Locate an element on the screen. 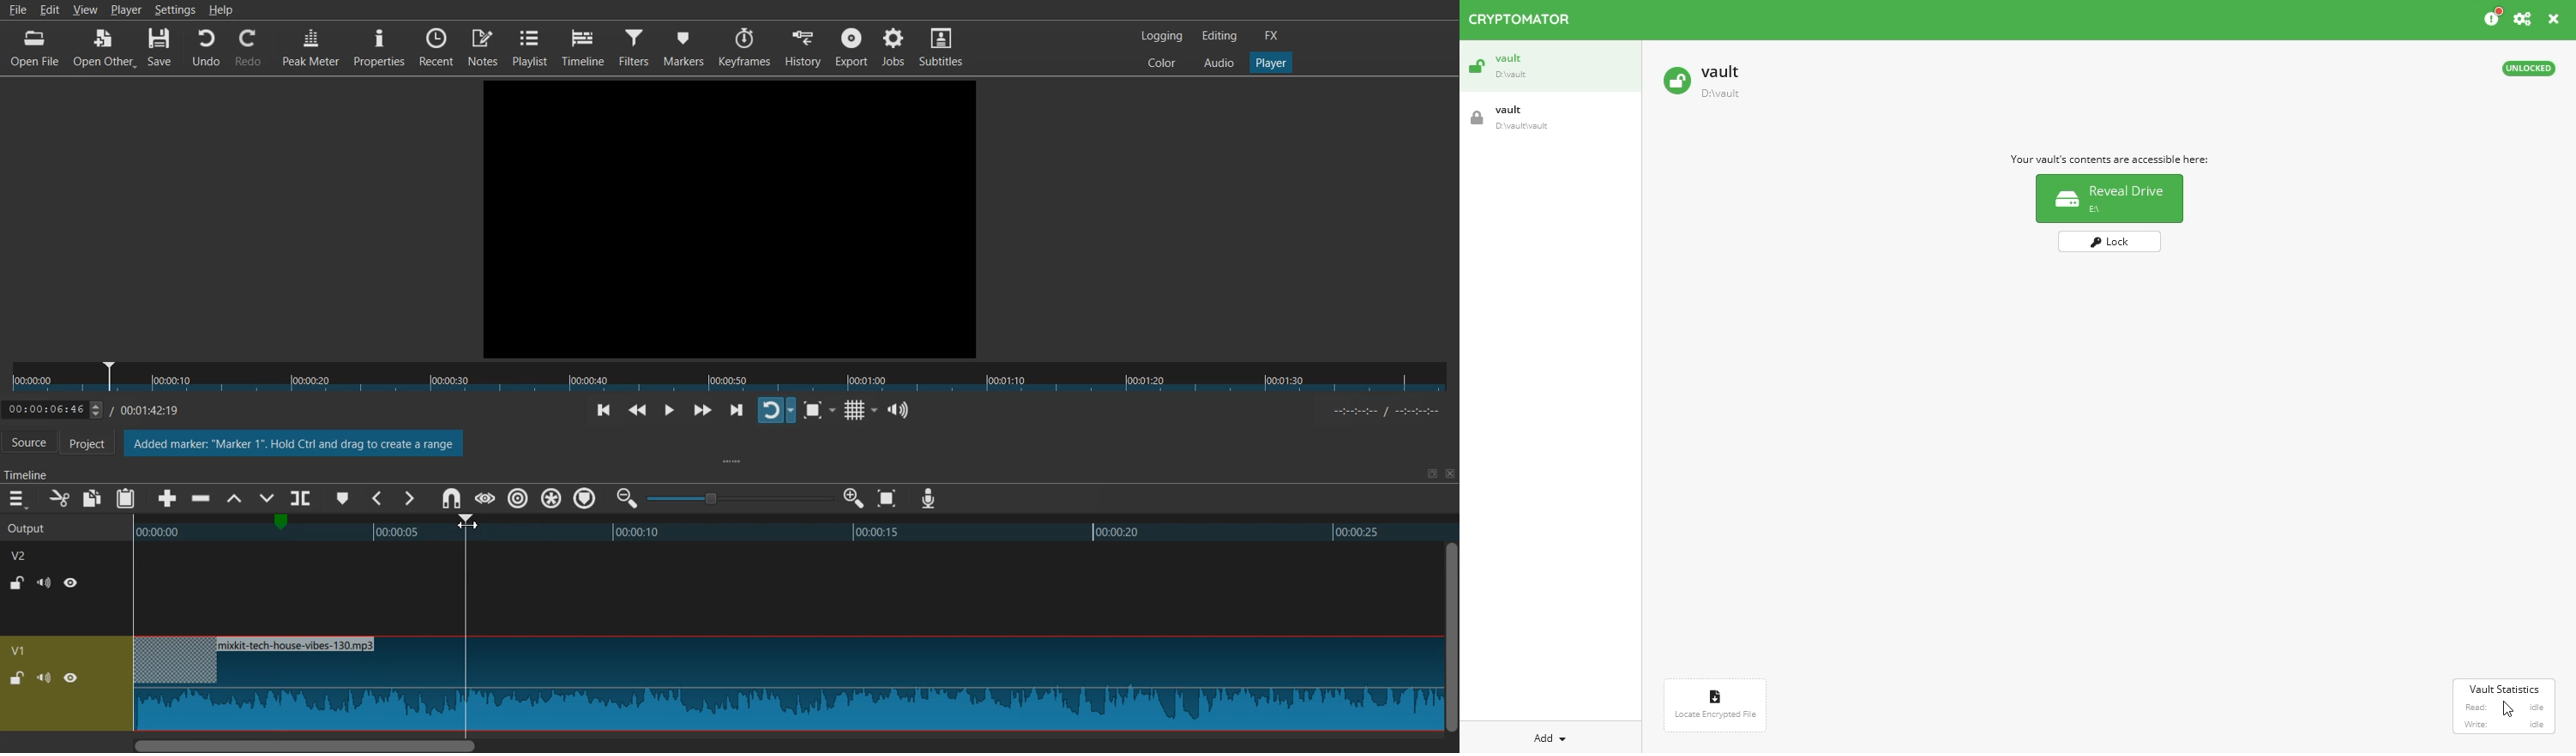  Audio is located at coordinates (1219, 62).